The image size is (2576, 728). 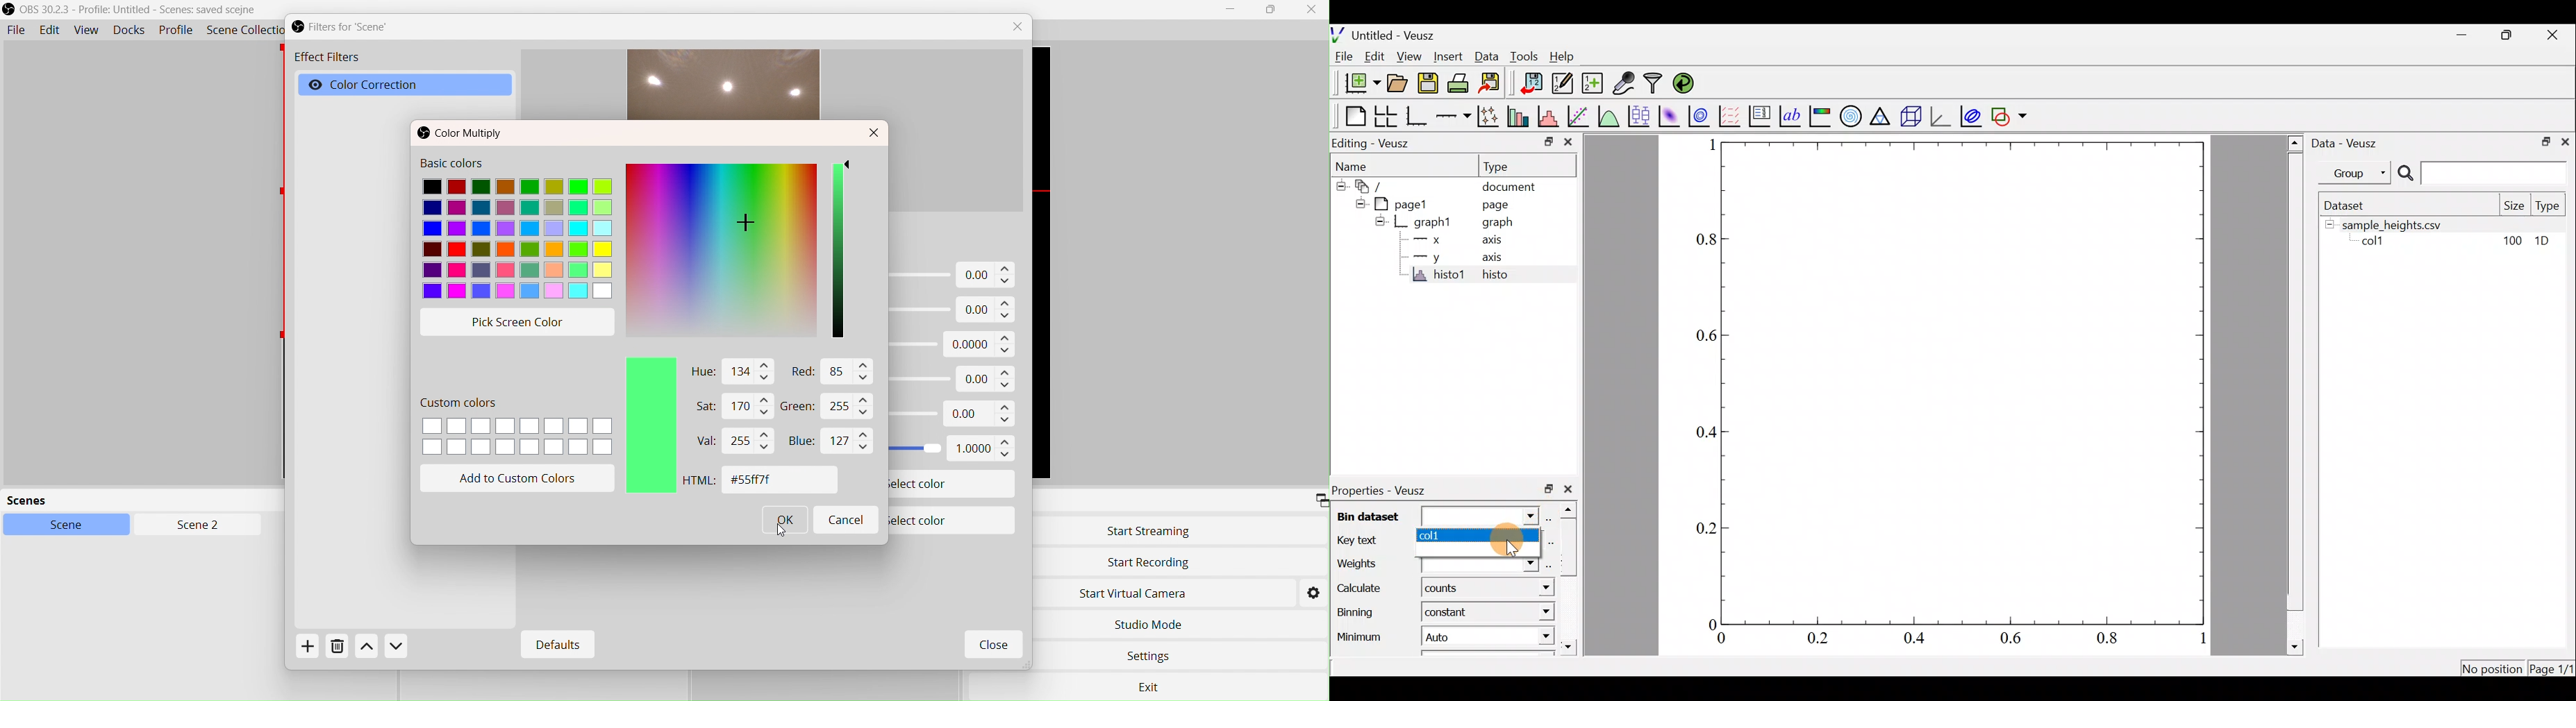 I want to click on Scene, so click(x=74, y=525).